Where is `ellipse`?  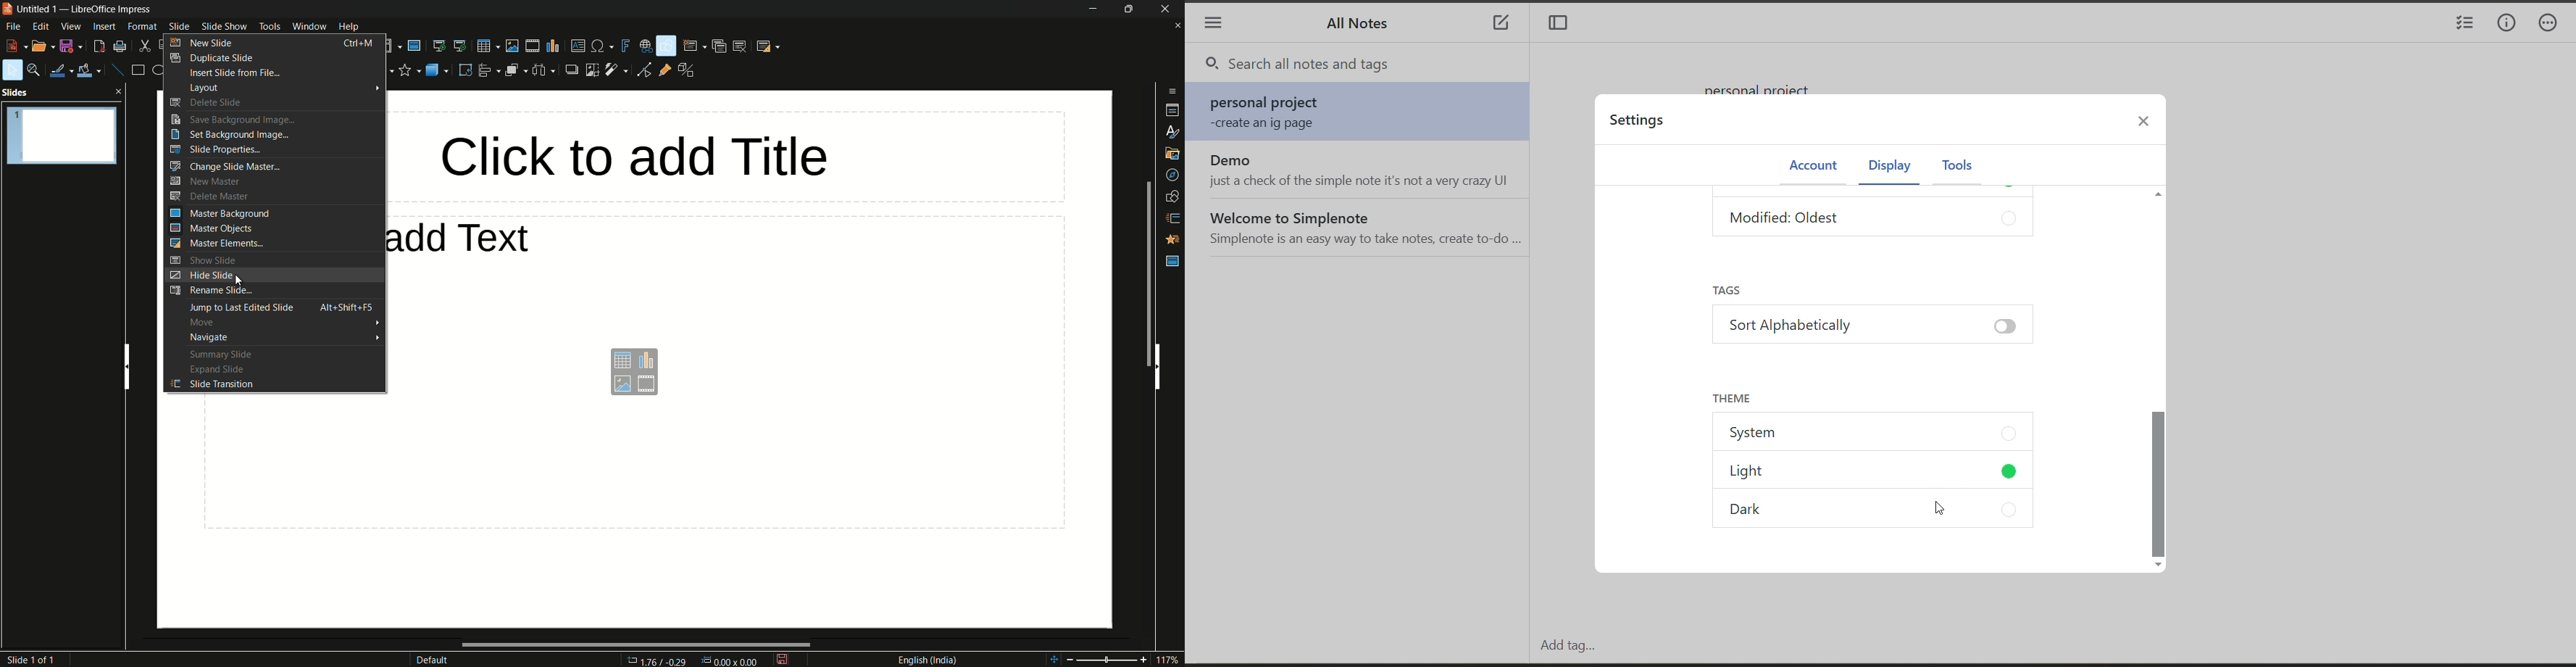 ellipse is located at coordinates (158, 70).